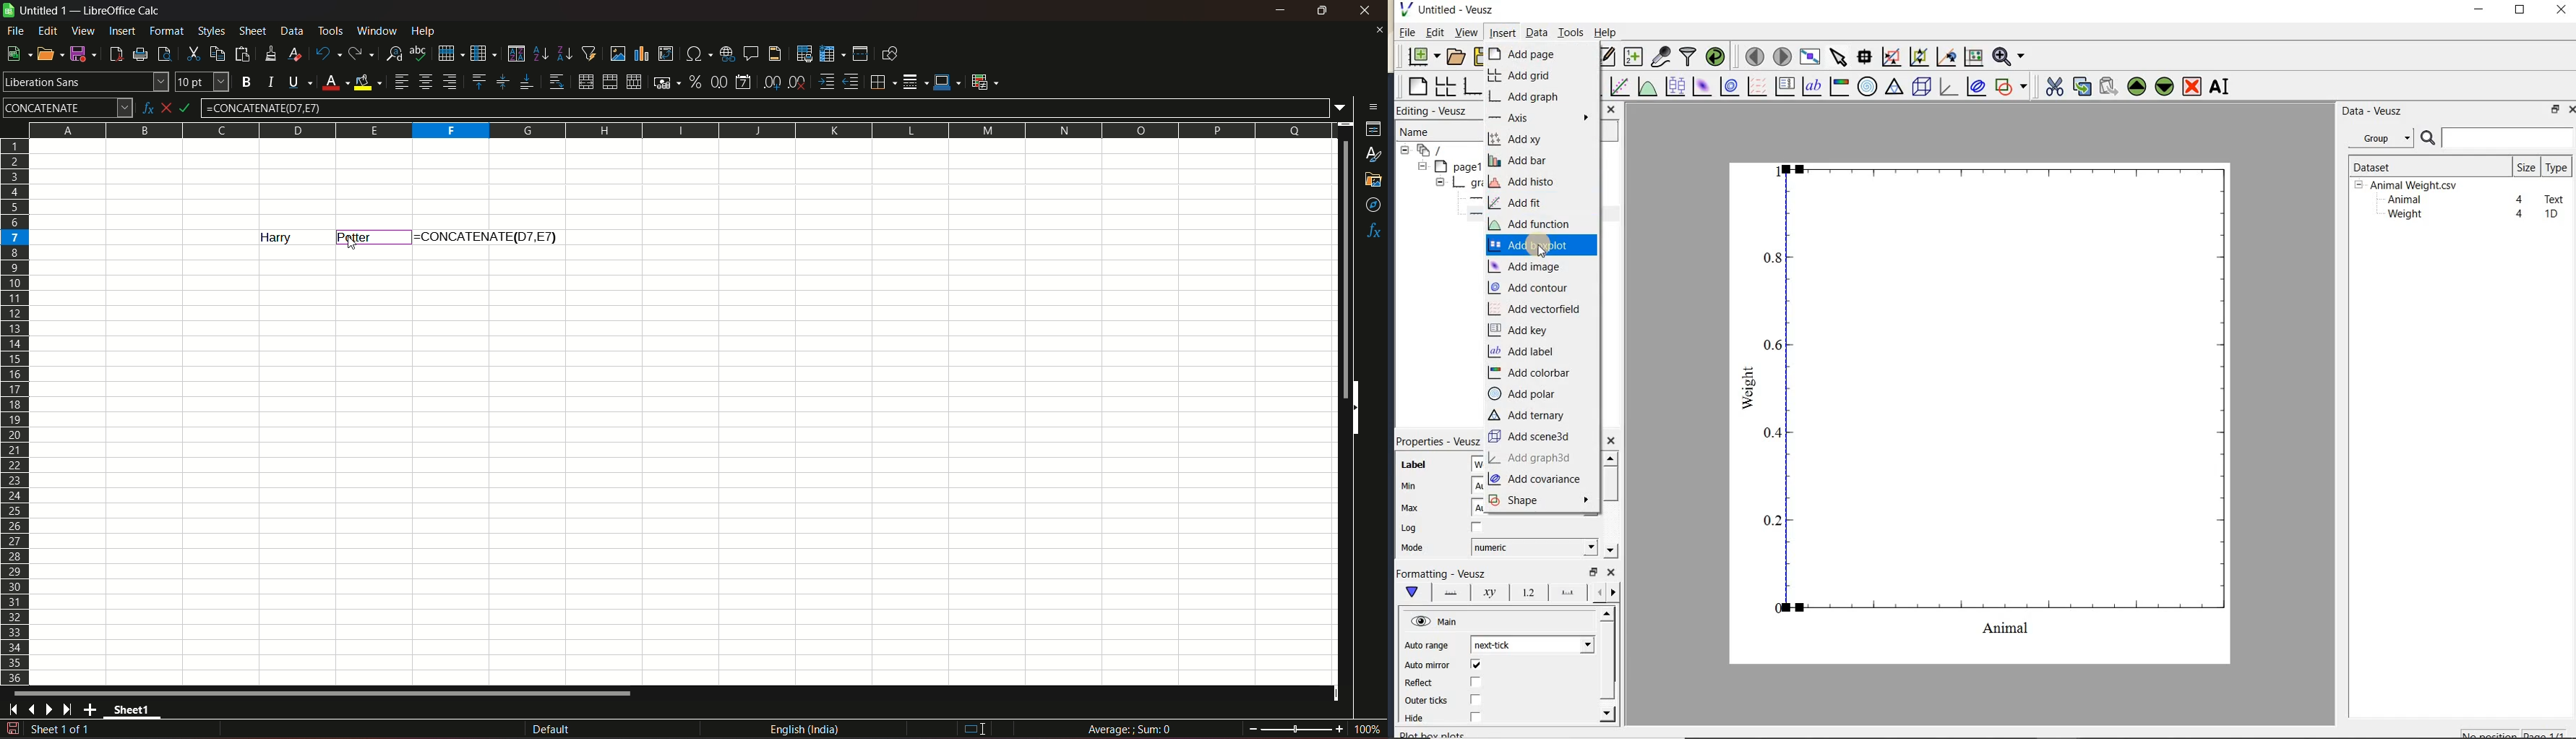 The image size is (2576, 756). What do you see at coordinates (2008, 57) in the screenshot?
I see `zoom function menus` at bounding box center [2008, 57].